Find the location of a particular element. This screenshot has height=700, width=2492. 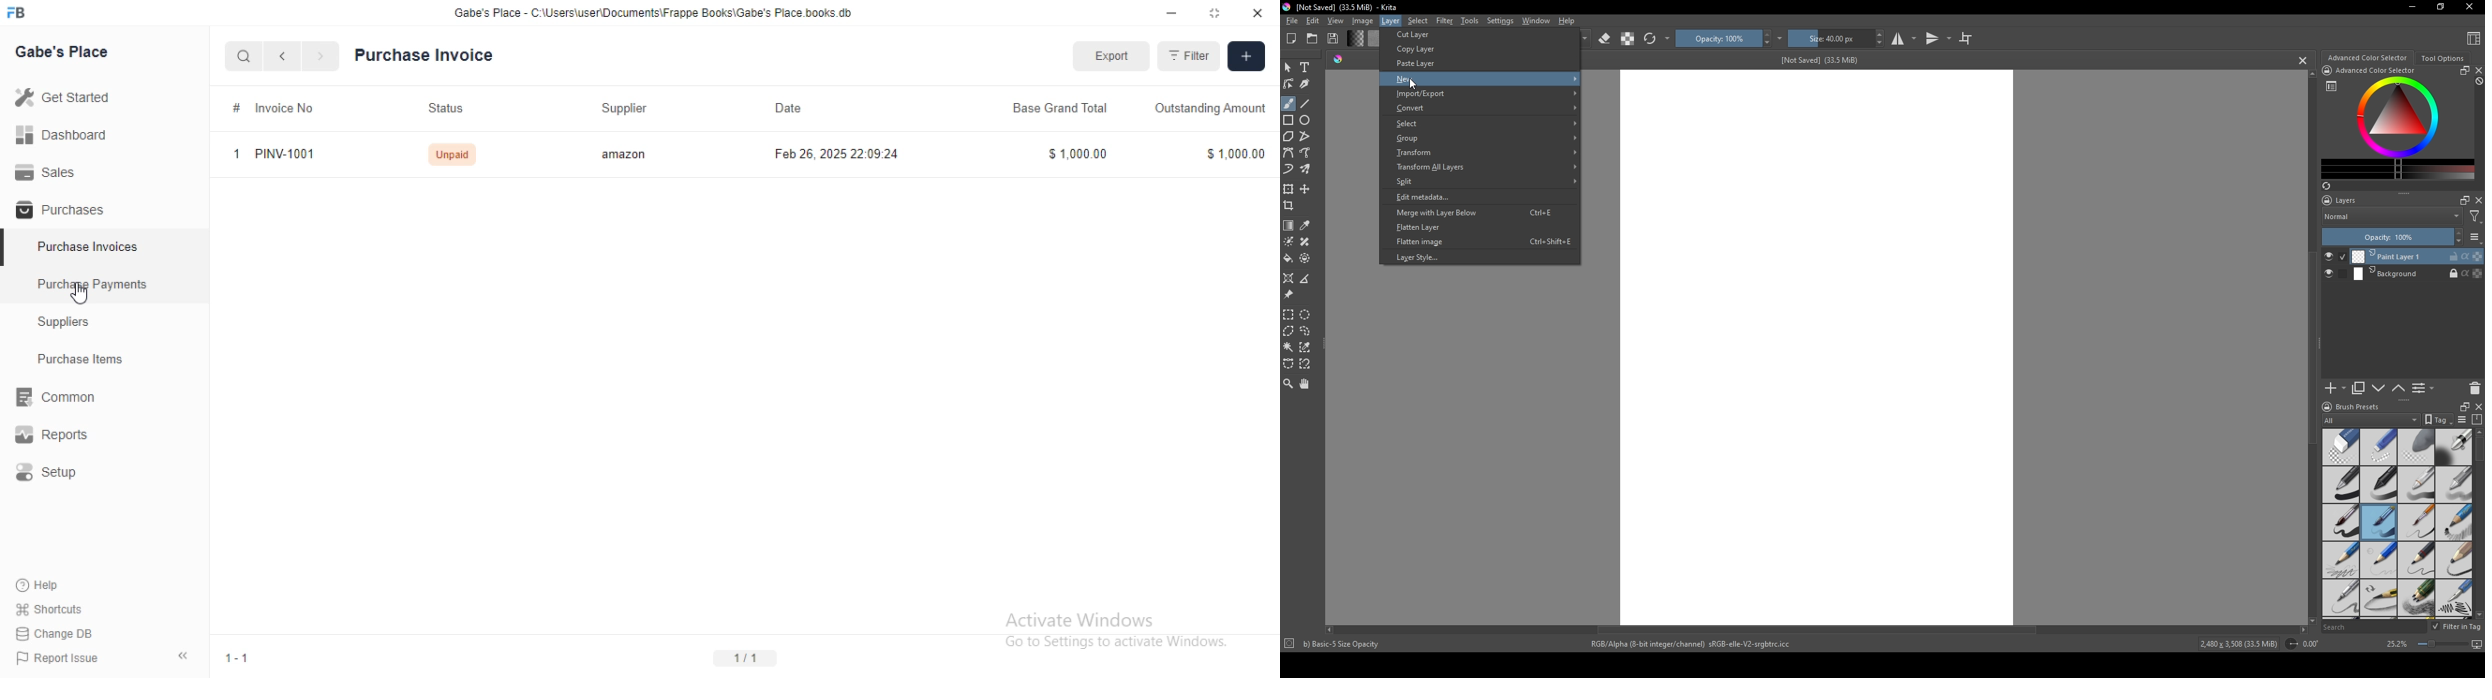

PINV-1001 is located at coordinates (290, 154).